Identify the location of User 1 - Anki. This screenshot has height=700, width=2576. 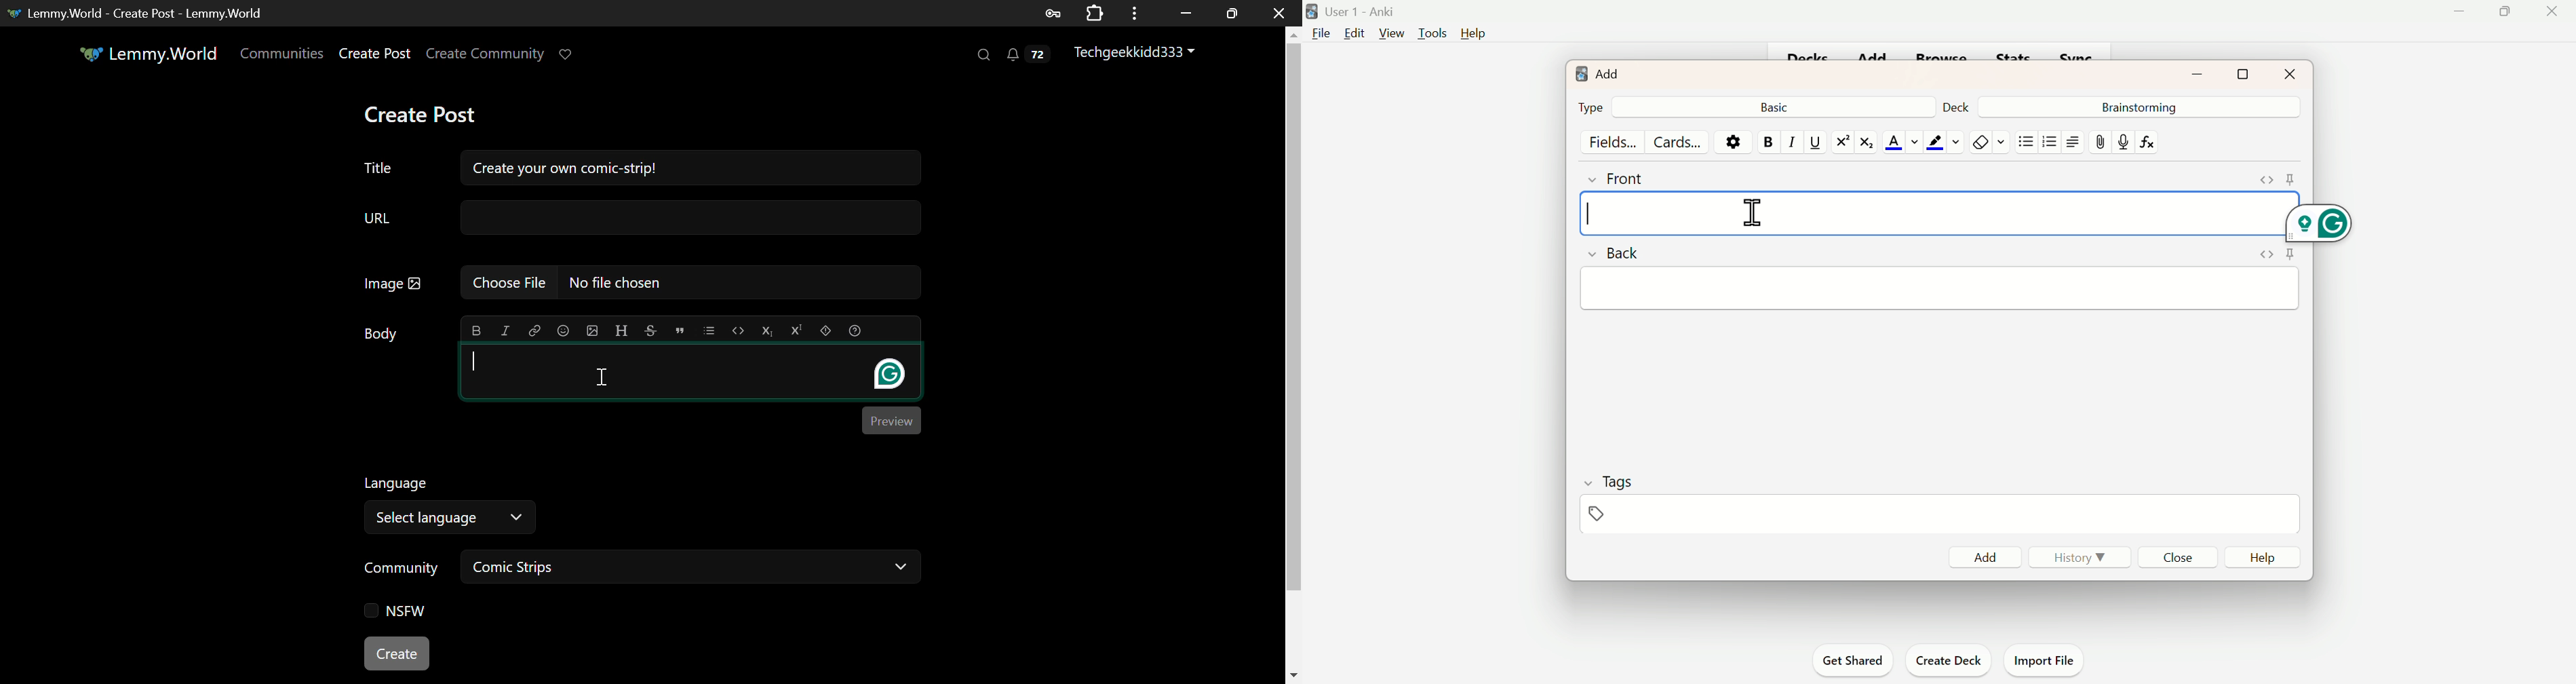
(1368, 10).